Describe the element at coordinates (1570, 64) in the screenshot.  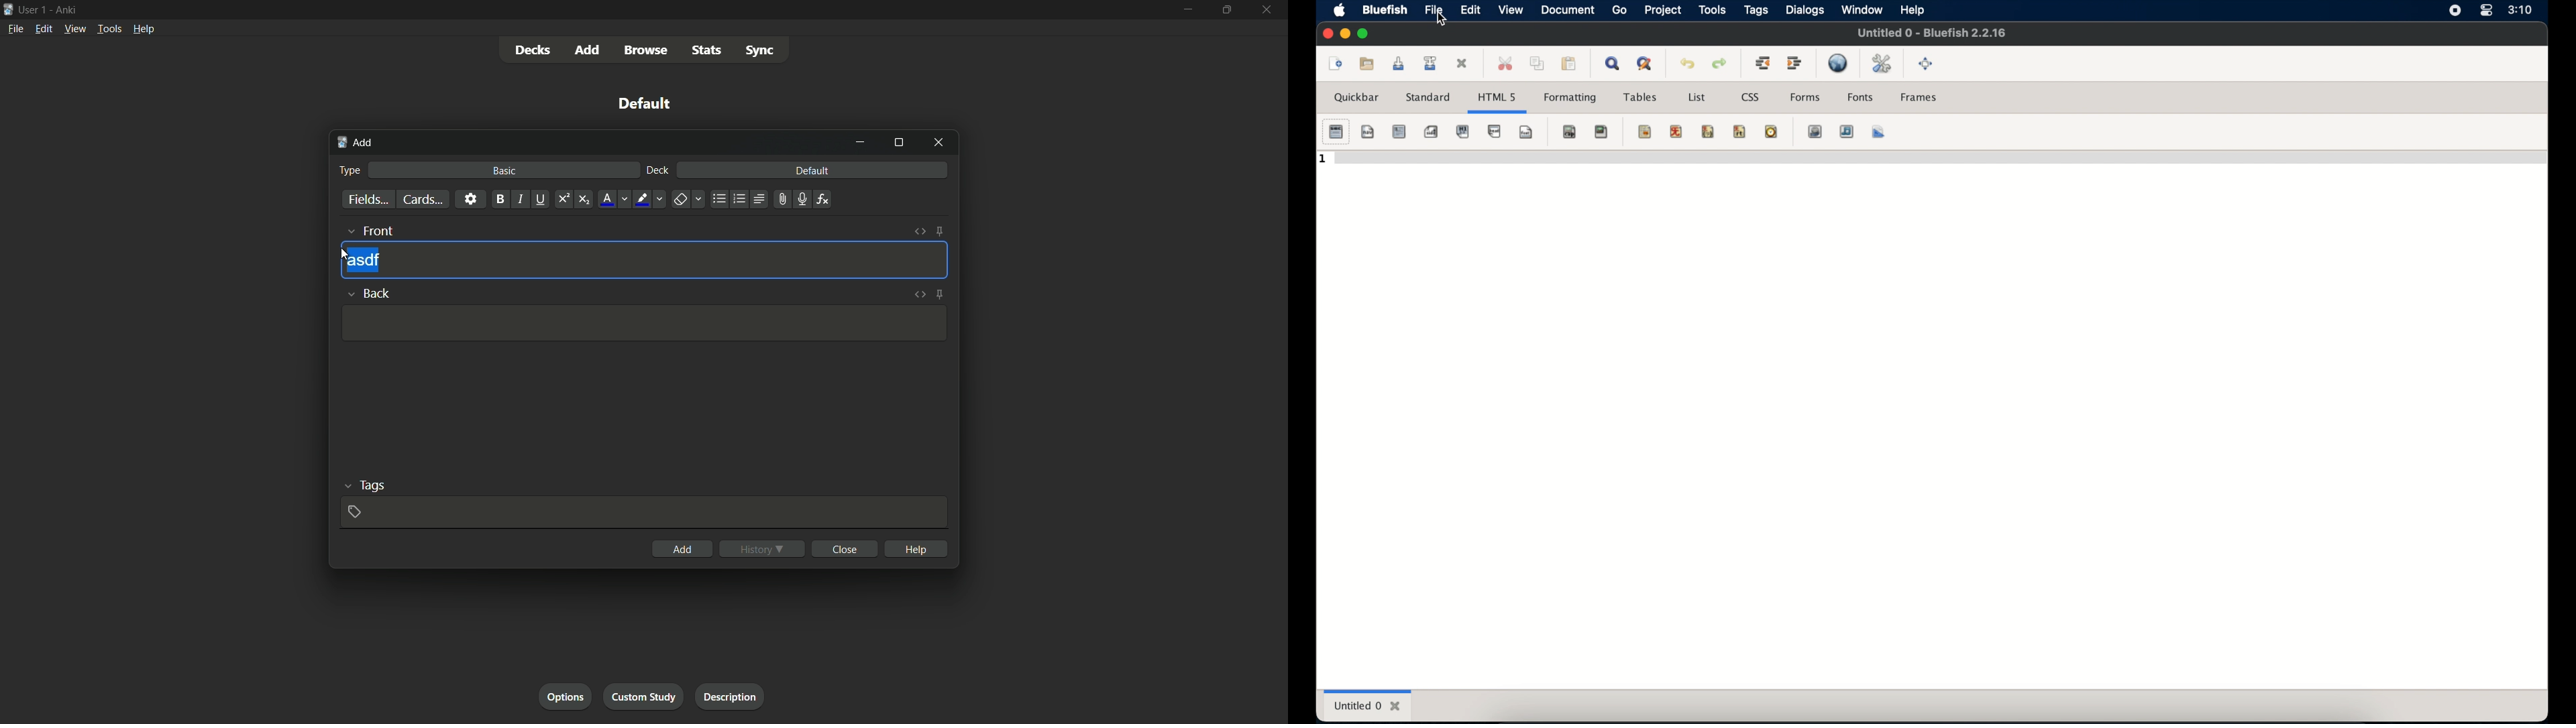
I see `paste` at that location.